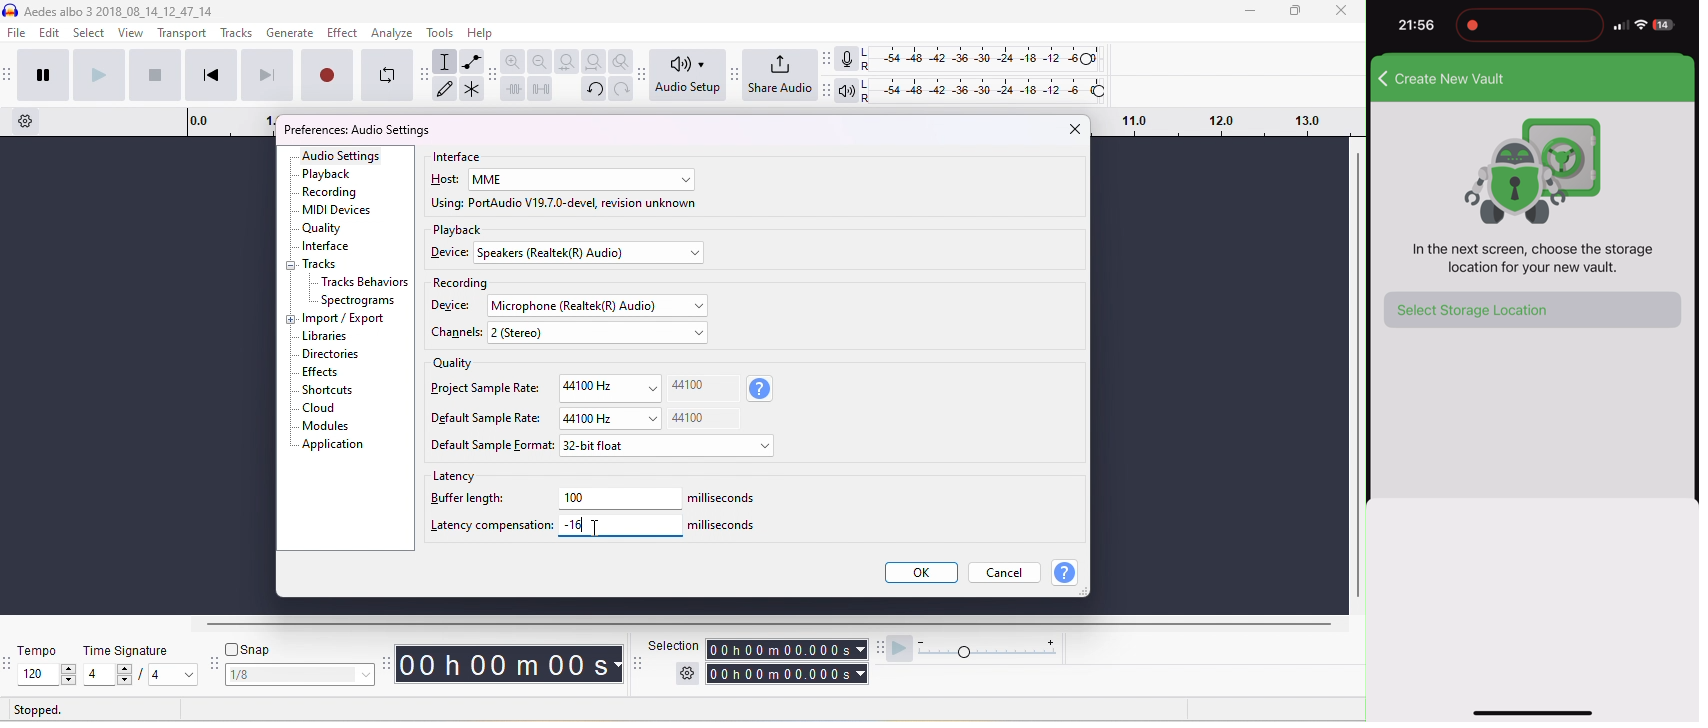 The height and width of the screenshot is (728, 1708). I want to click on playback, so click(327, 174).